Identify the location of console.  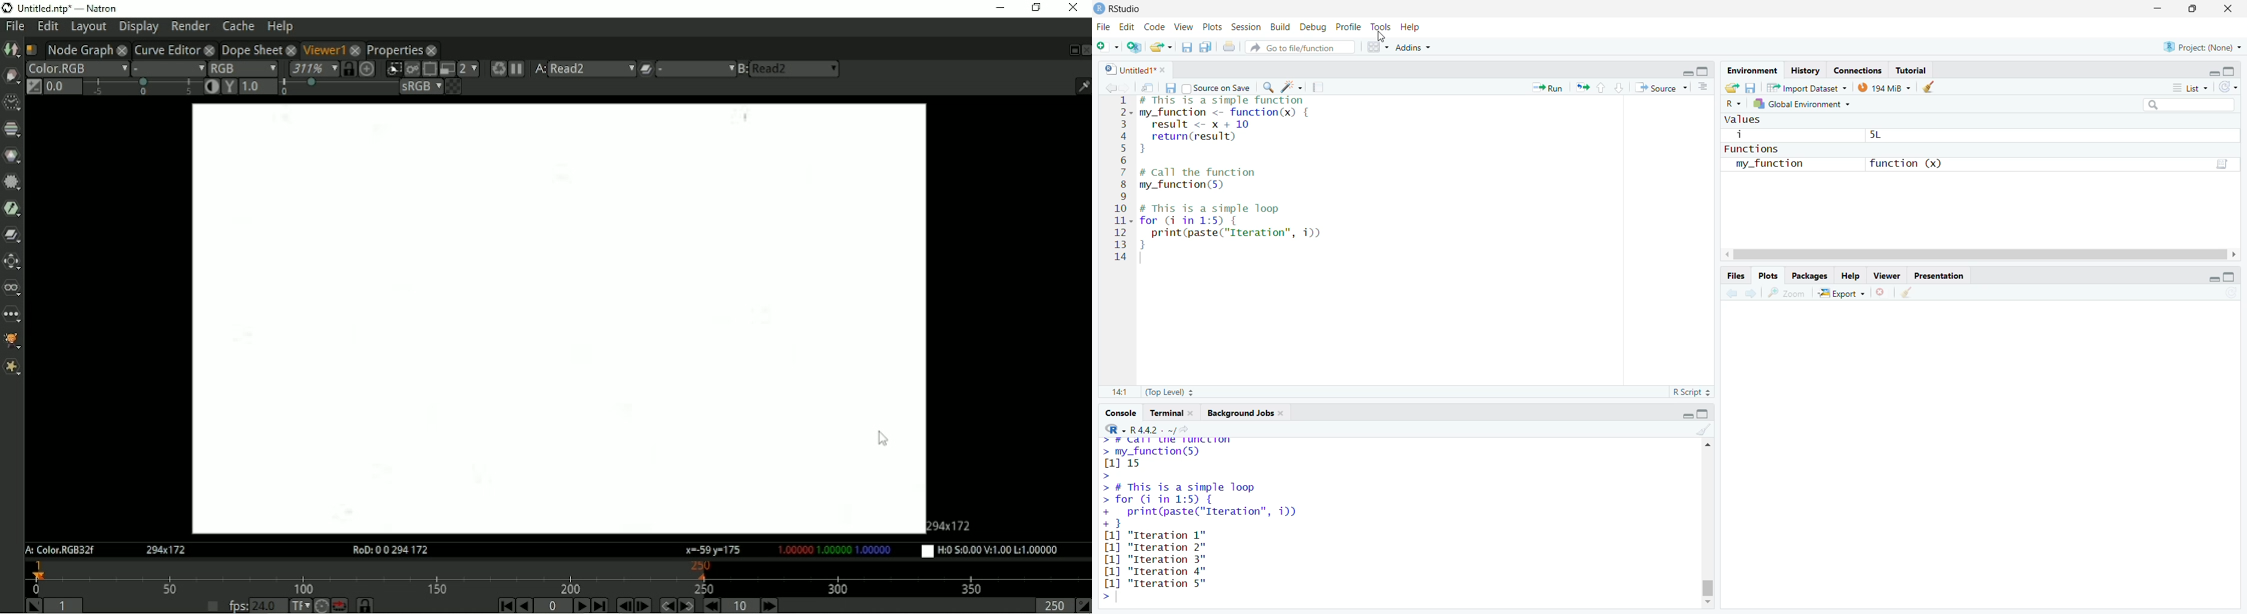
(1119, 413).